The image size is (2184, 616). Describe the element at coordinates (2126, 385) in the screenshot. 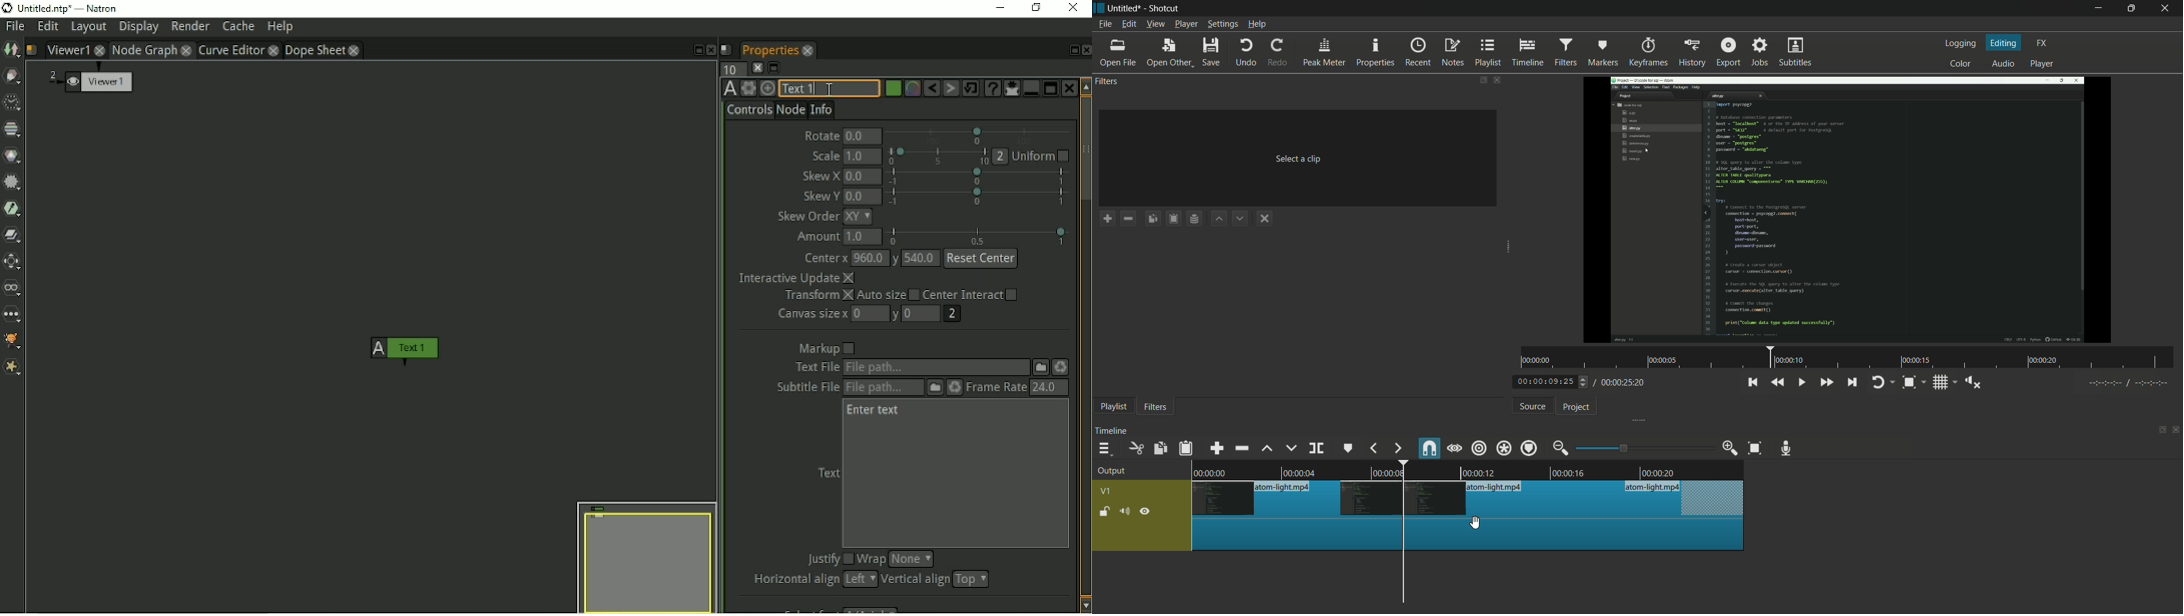

I see `` at that location.